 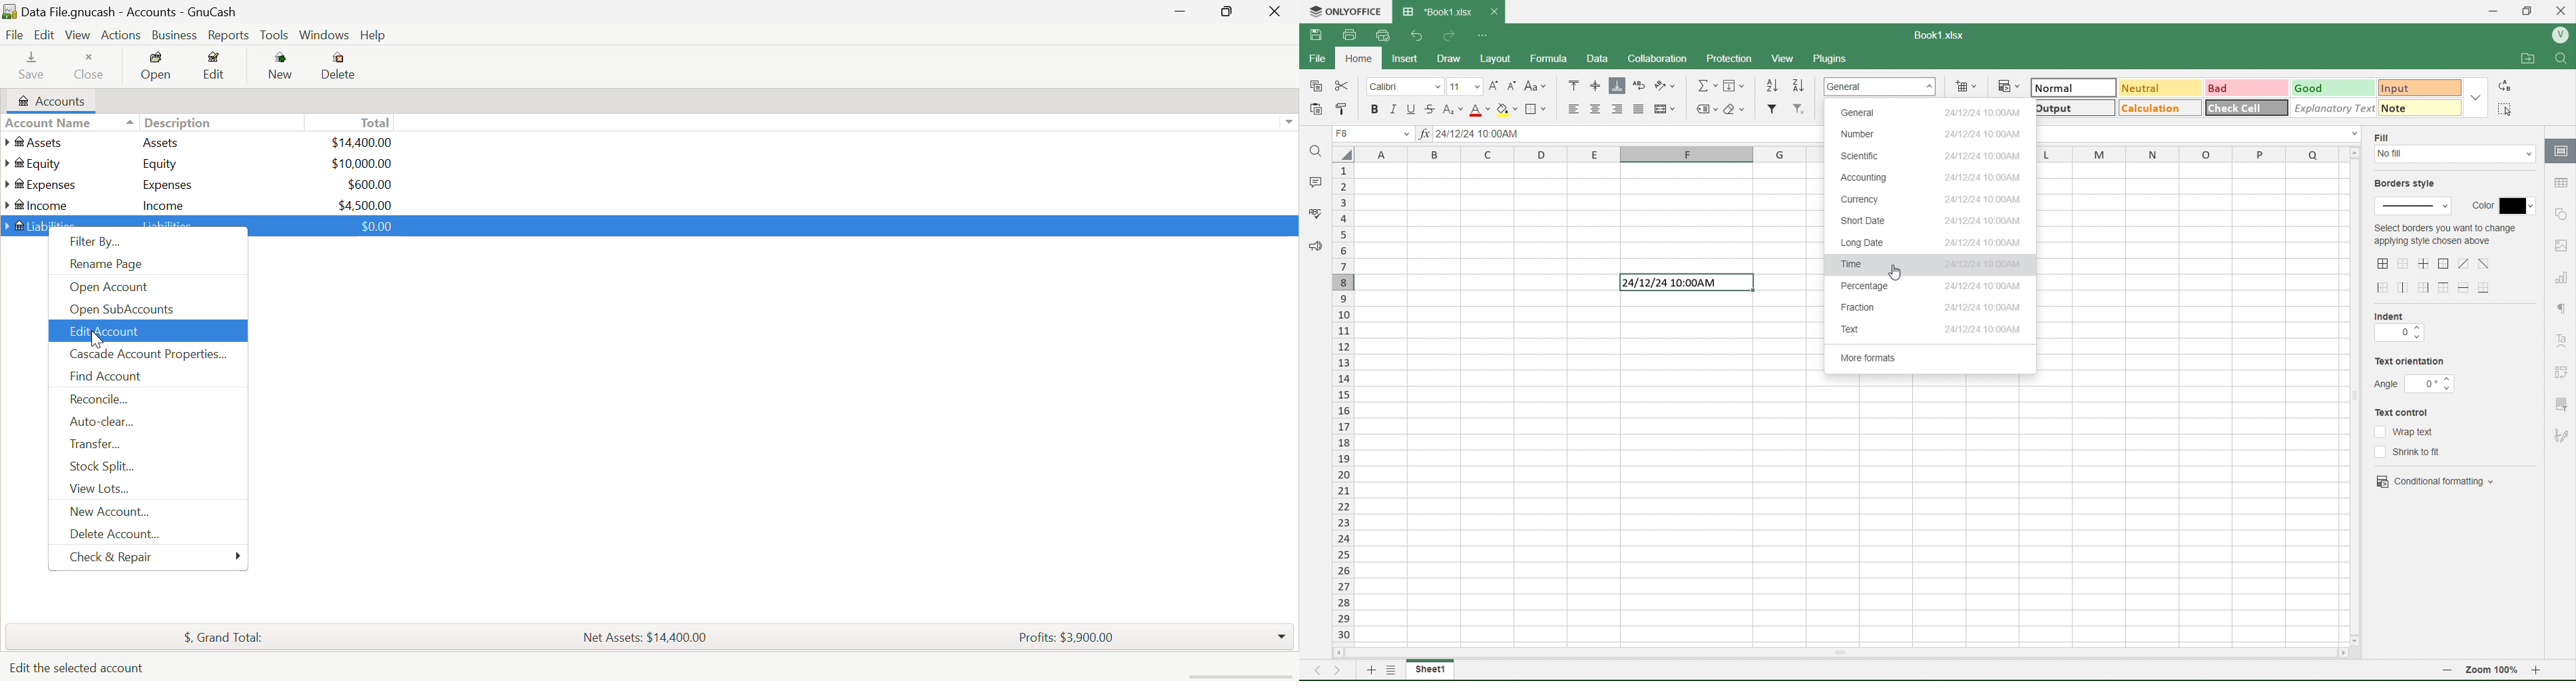 What do you see at coordinates (1835, 59) in the screenshot?
I see `Plugins` at bounding box center [1835, 59].